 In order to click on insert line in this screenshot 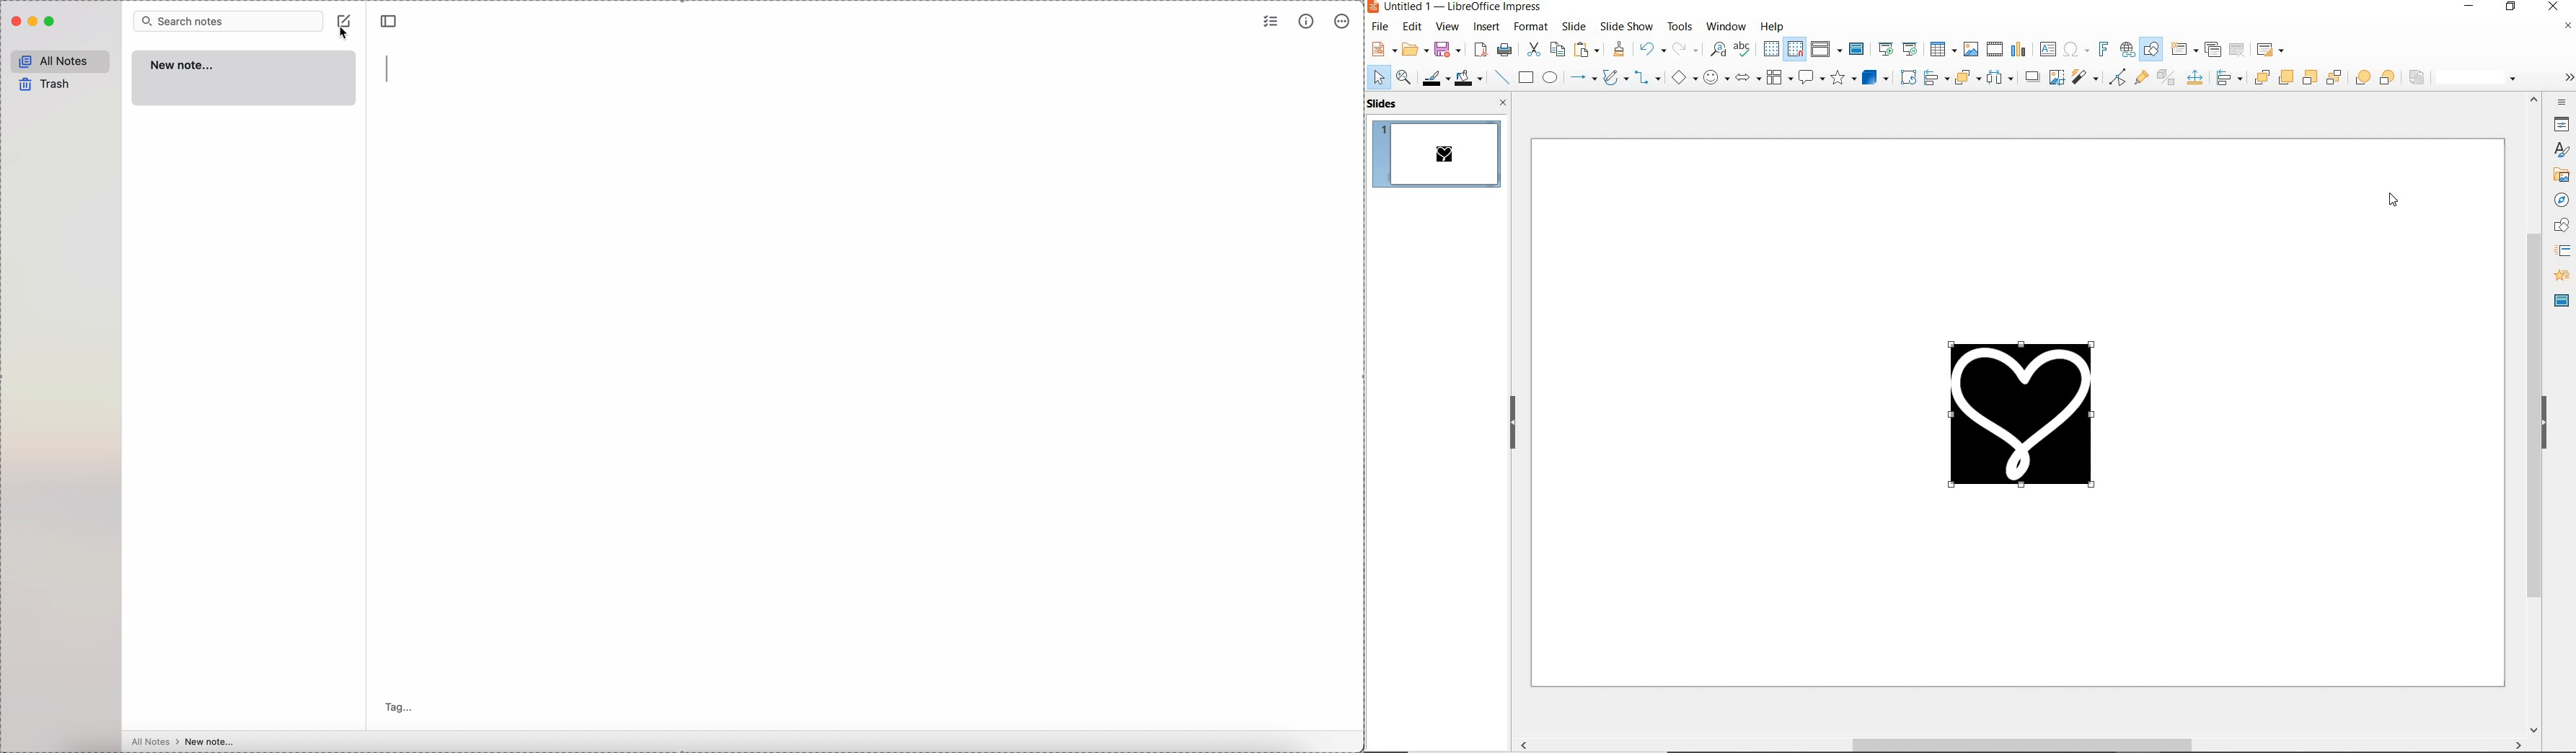, I will do `click(1501, 78)`.